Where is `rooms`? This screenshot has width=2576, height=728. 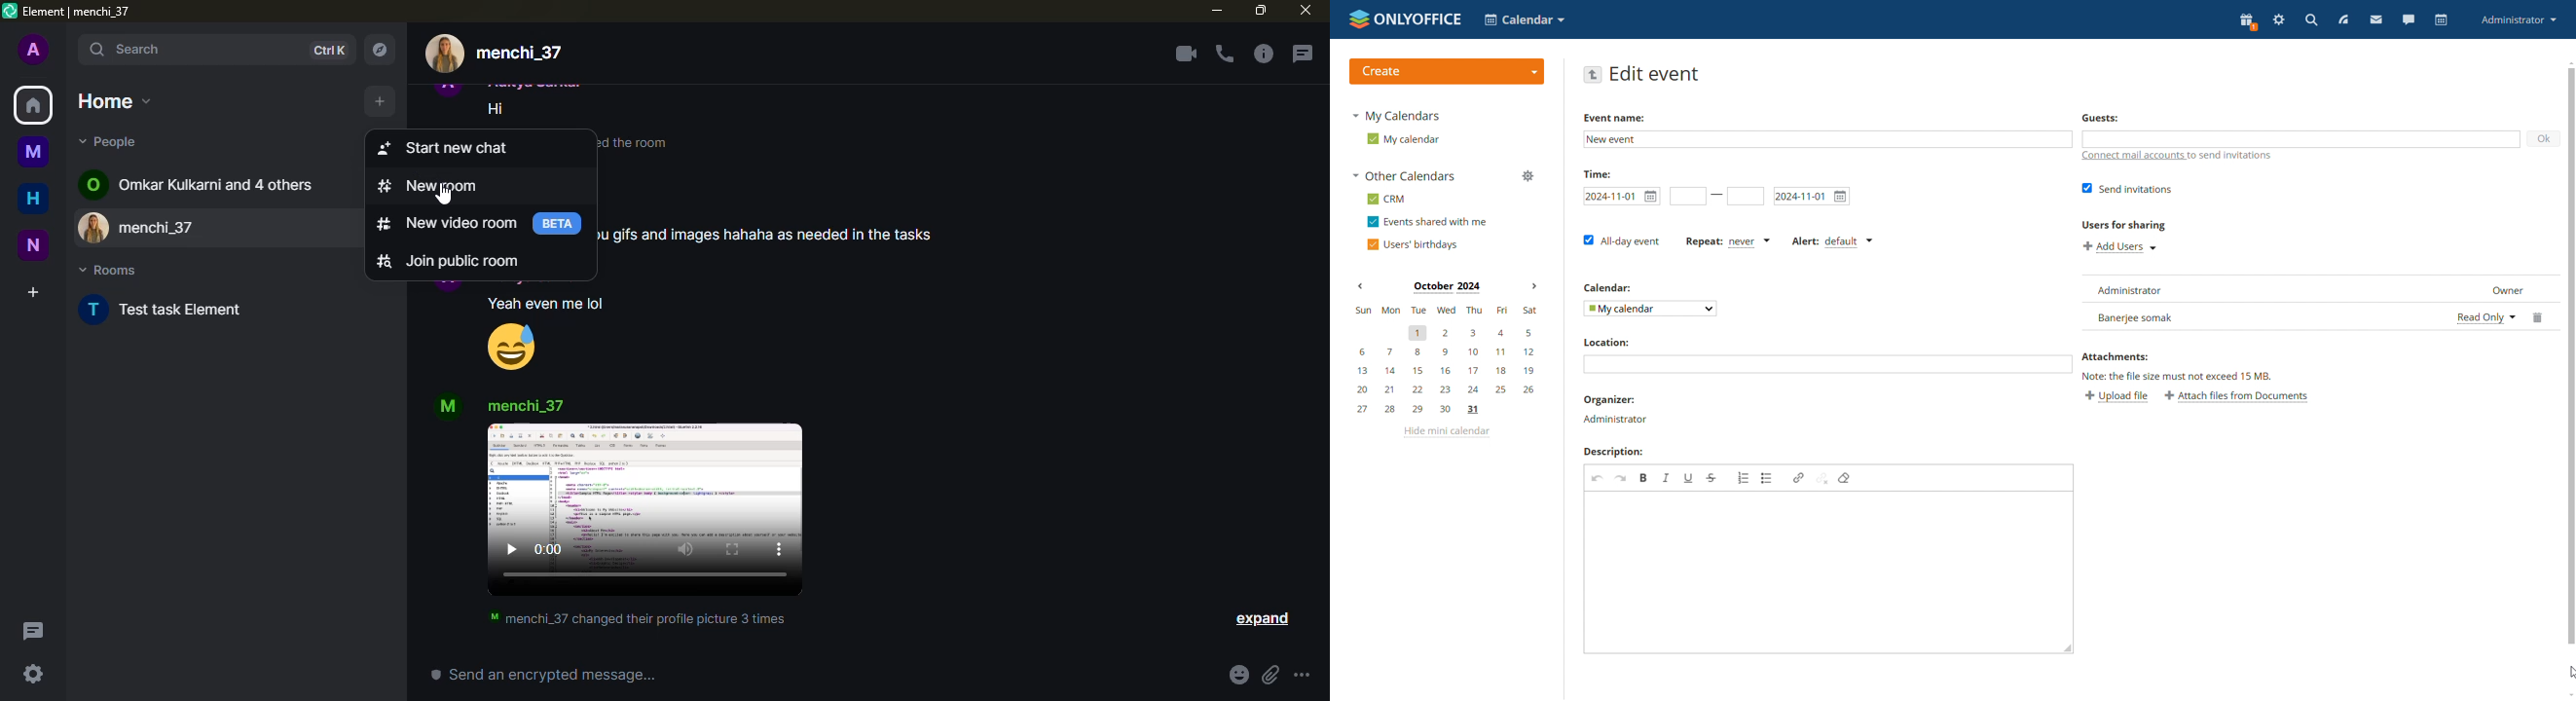 rooms is located at coordinates (109, 270).